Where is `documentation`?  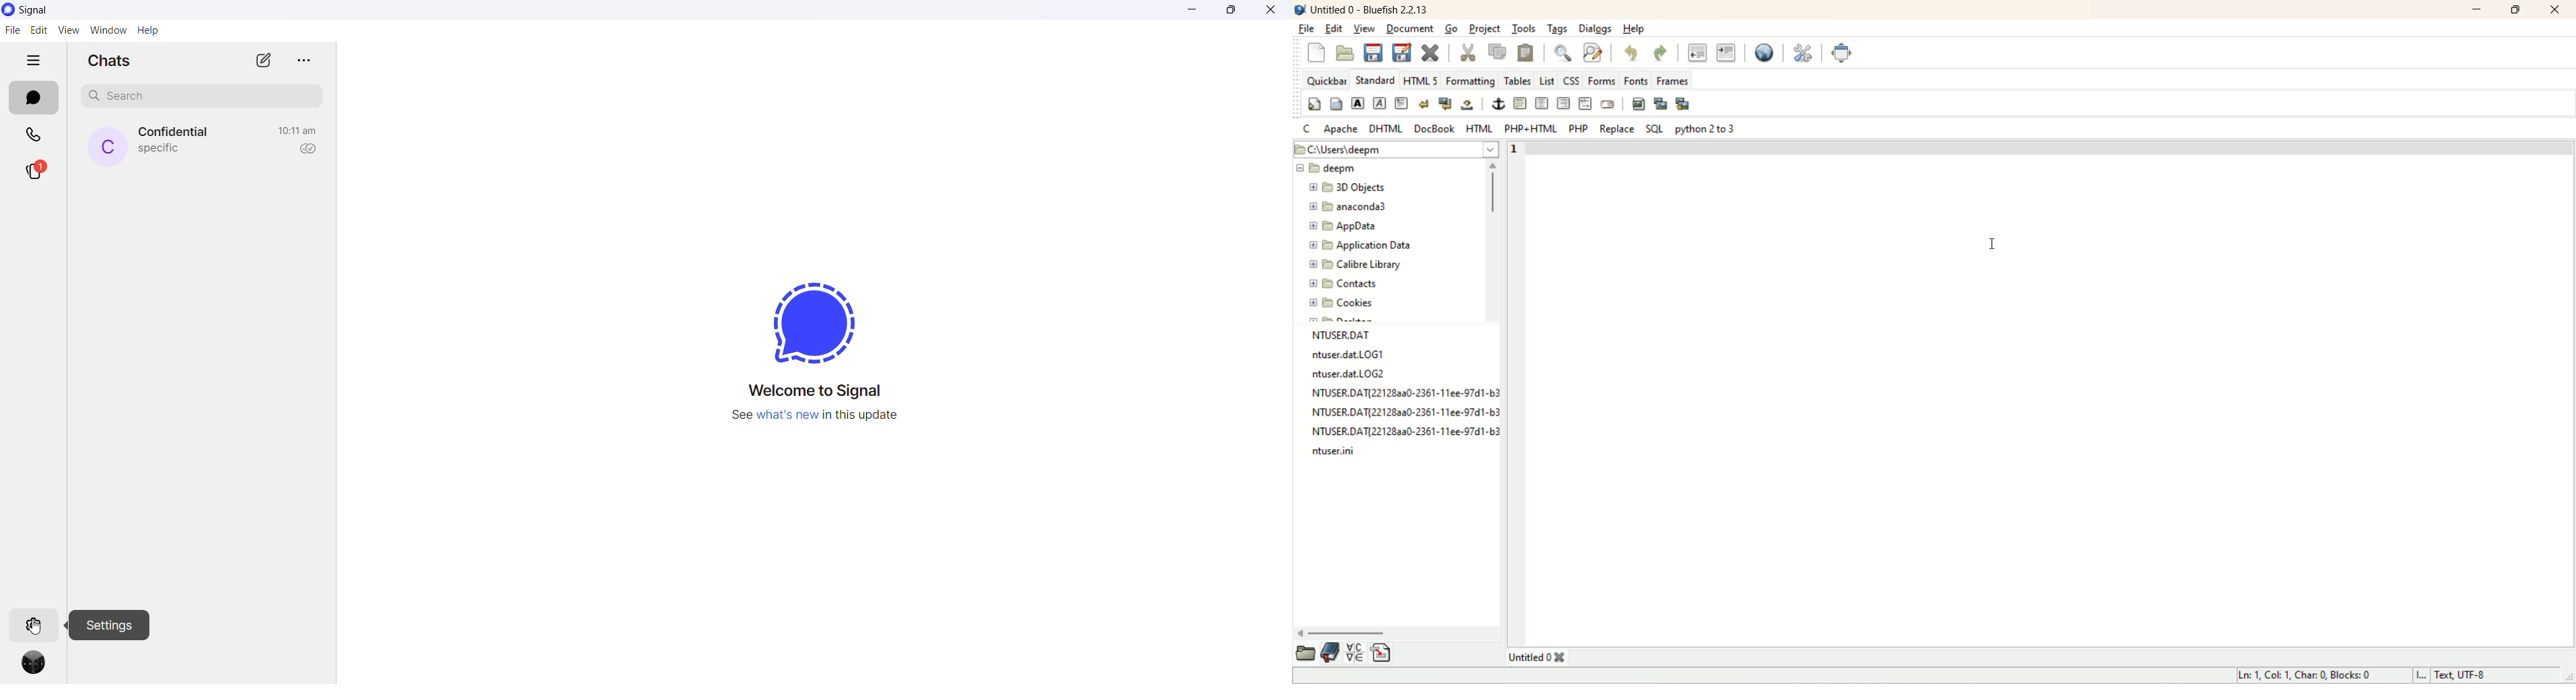 documentation is located at coordinates (1331, 653).